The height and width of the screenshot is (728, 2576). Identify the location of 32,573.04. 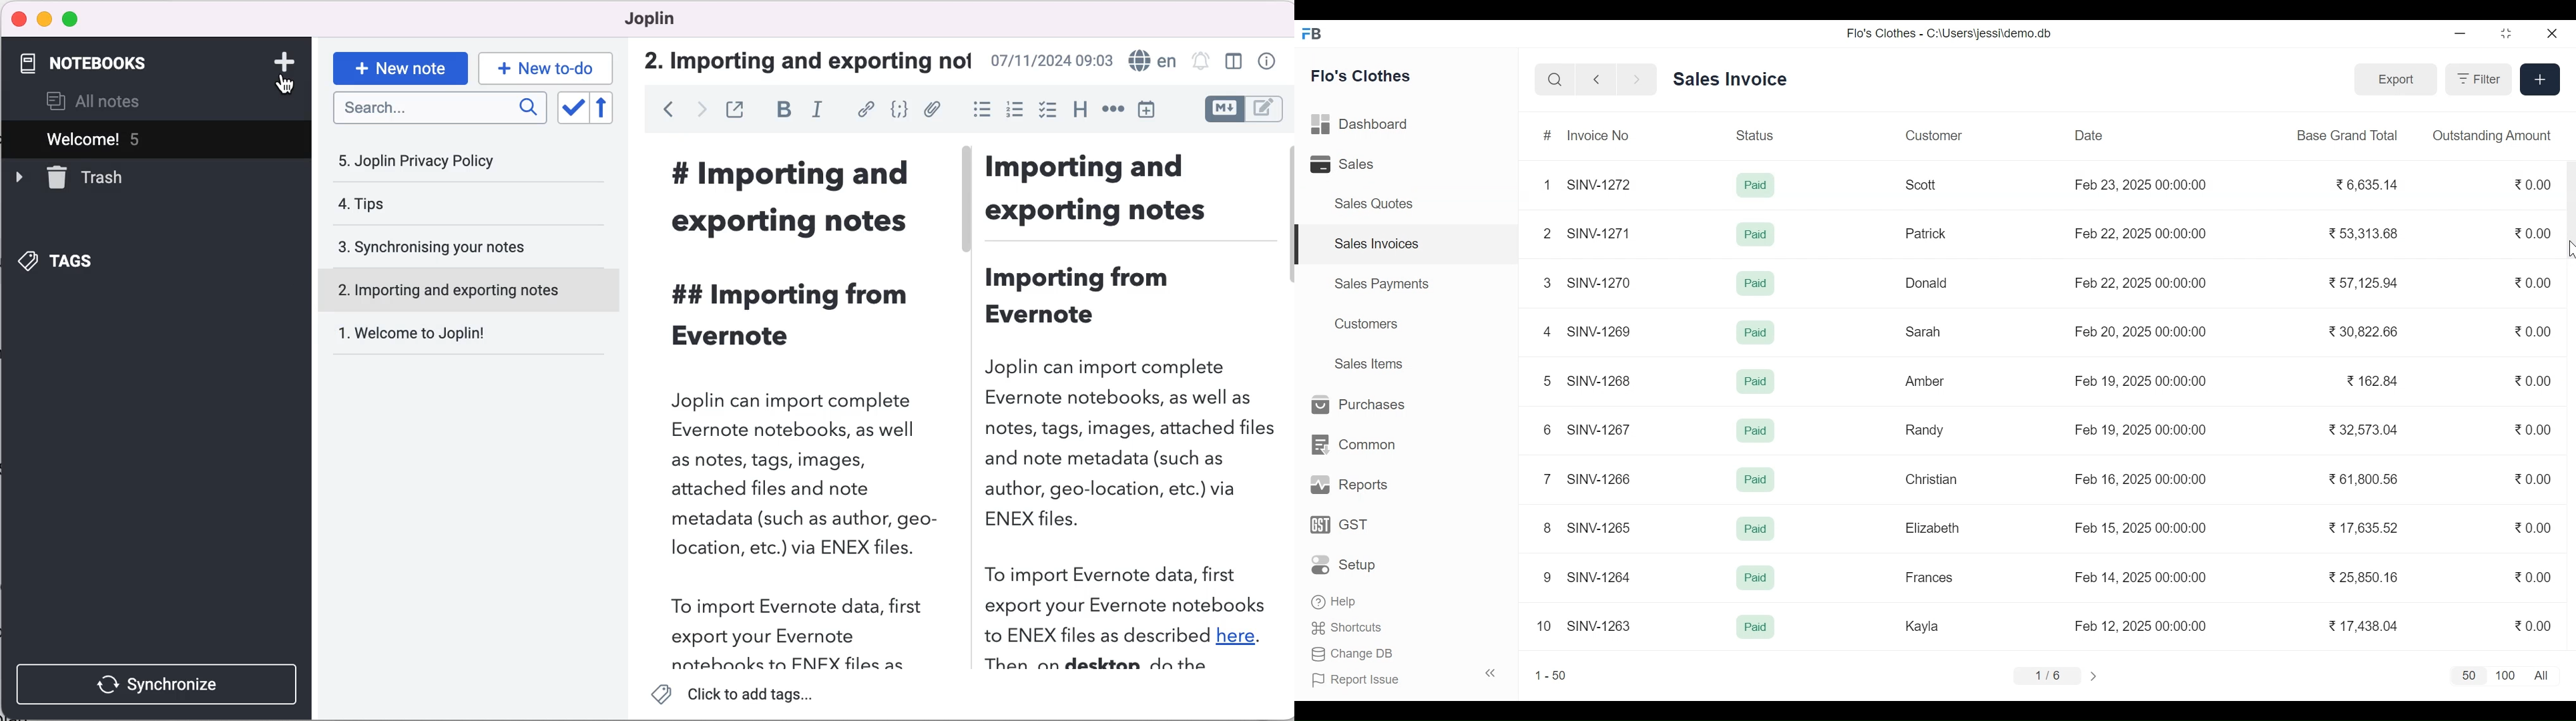
(2364, 429).